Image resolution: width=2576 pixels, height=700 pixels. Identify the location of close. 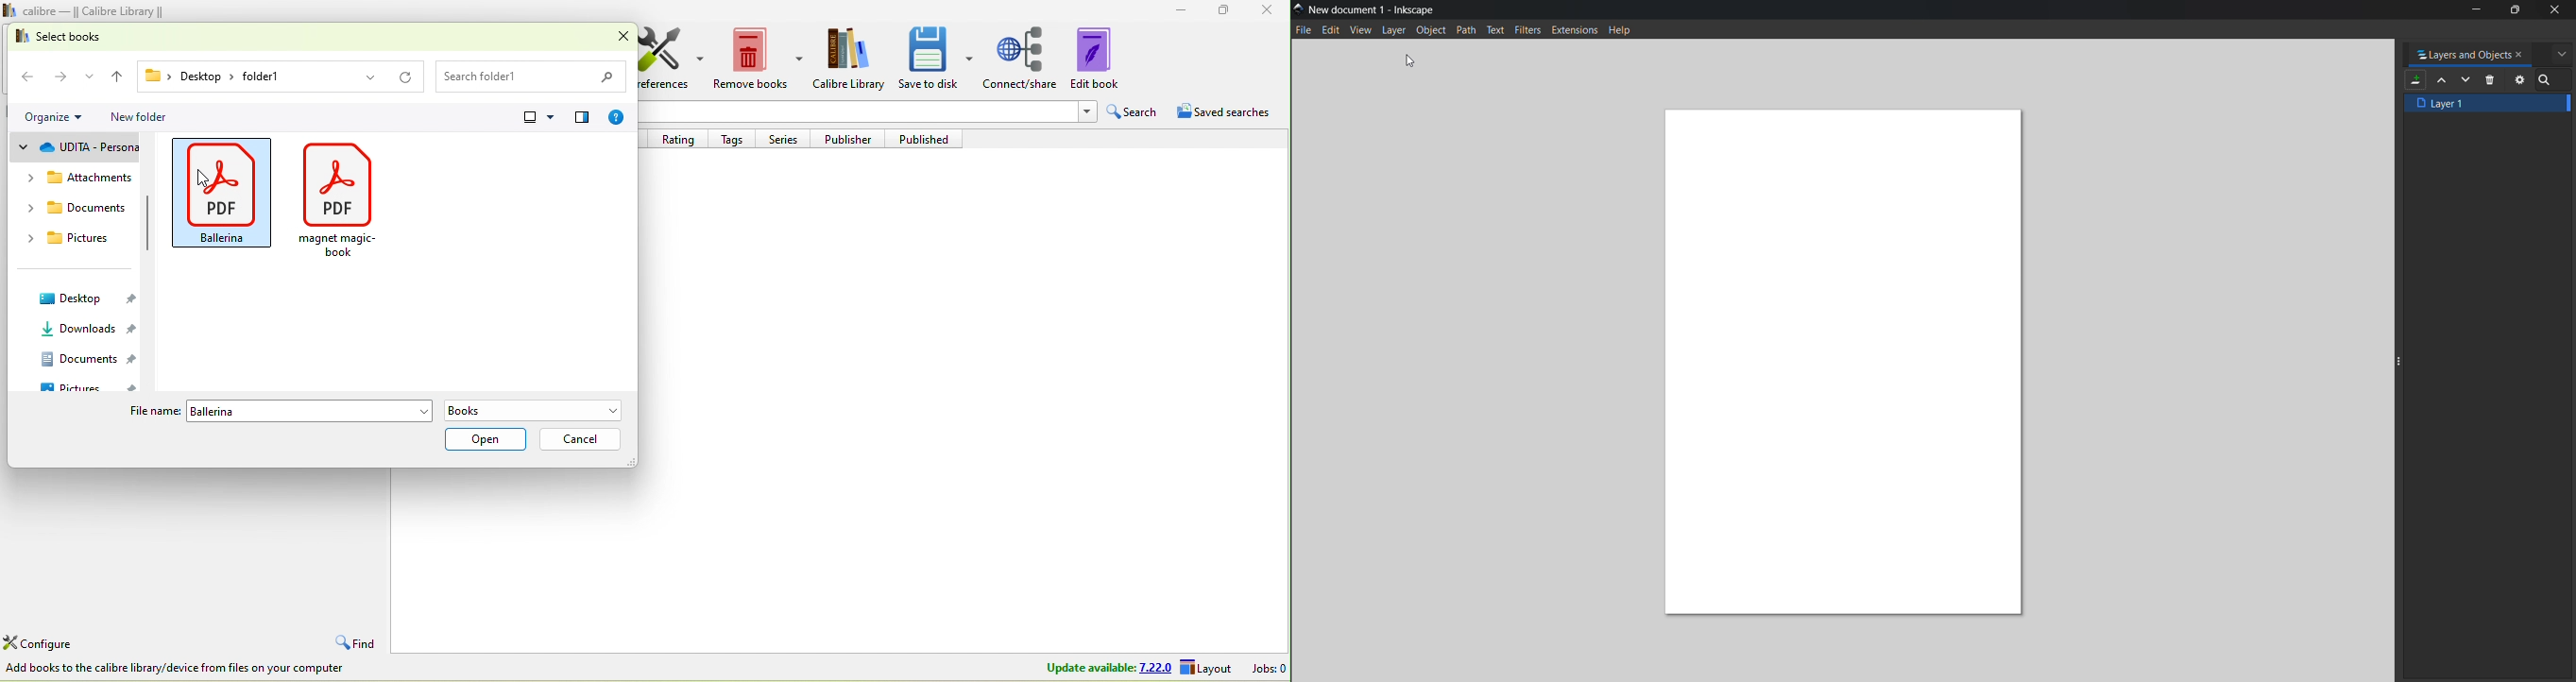
(1269, 12).